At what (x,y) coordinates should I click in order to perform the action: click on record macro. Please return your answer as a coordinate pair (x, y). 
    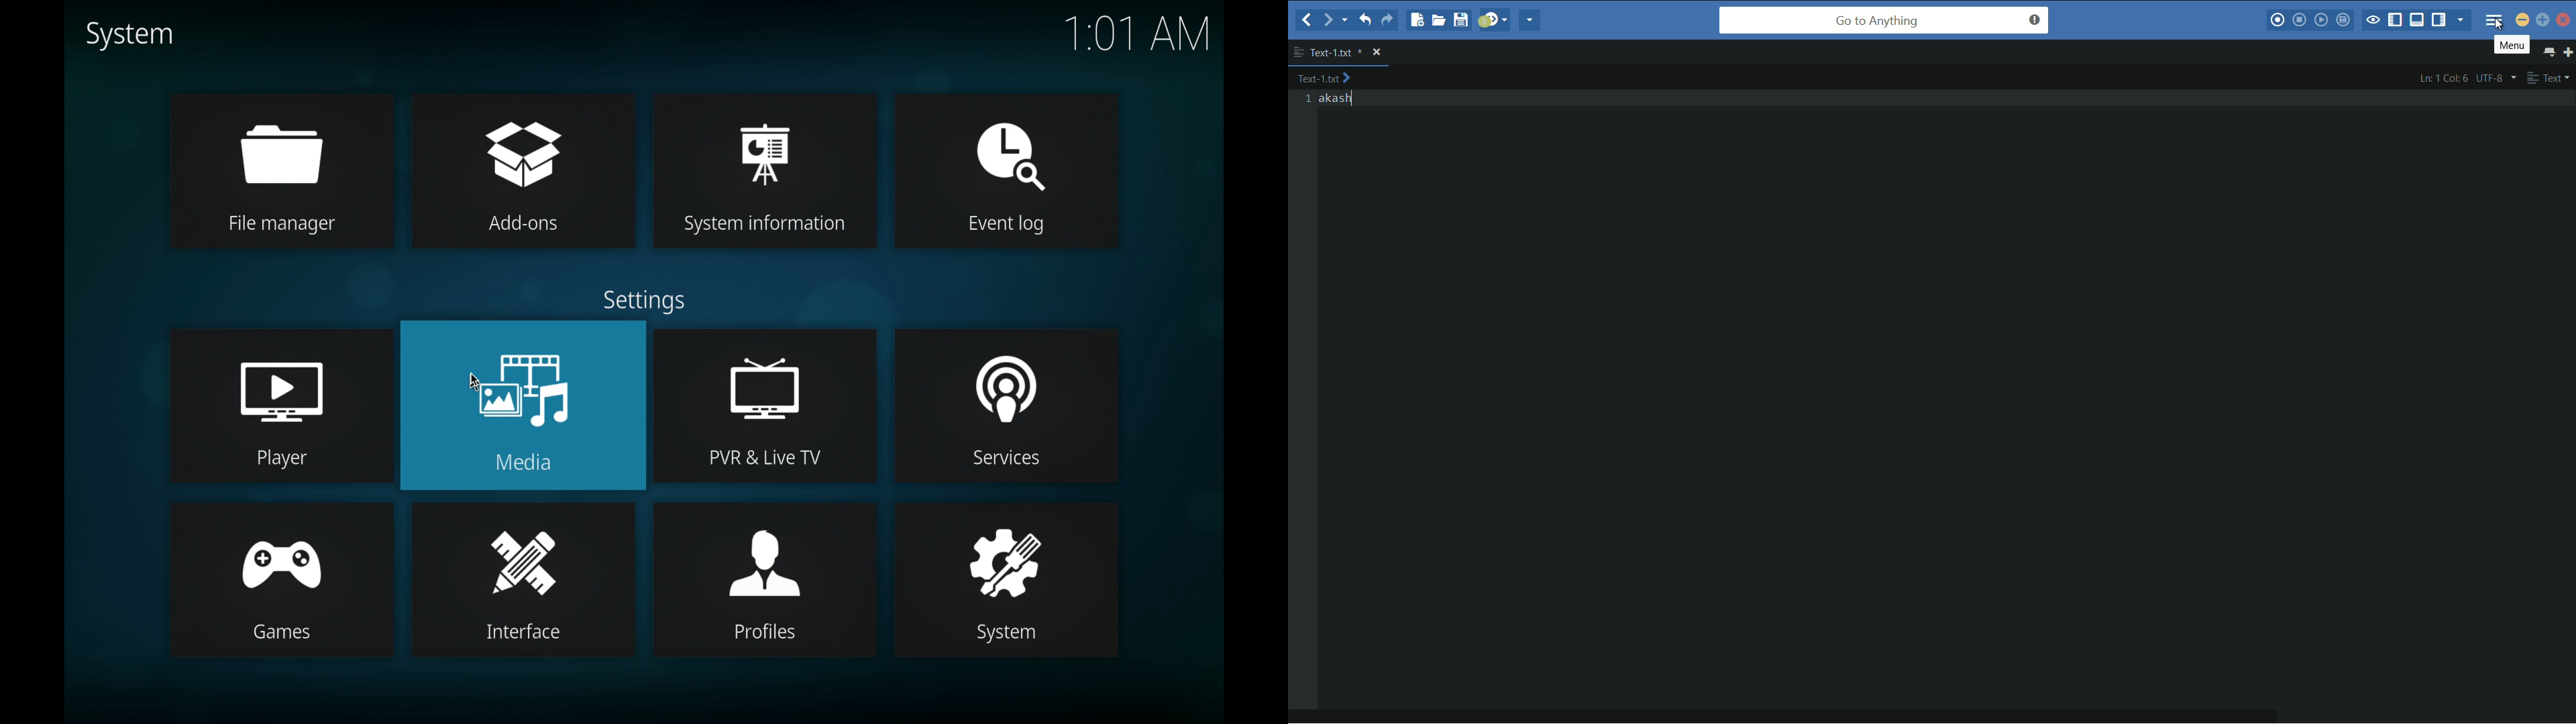
    Looking at the image, I should click on (2279, 19).